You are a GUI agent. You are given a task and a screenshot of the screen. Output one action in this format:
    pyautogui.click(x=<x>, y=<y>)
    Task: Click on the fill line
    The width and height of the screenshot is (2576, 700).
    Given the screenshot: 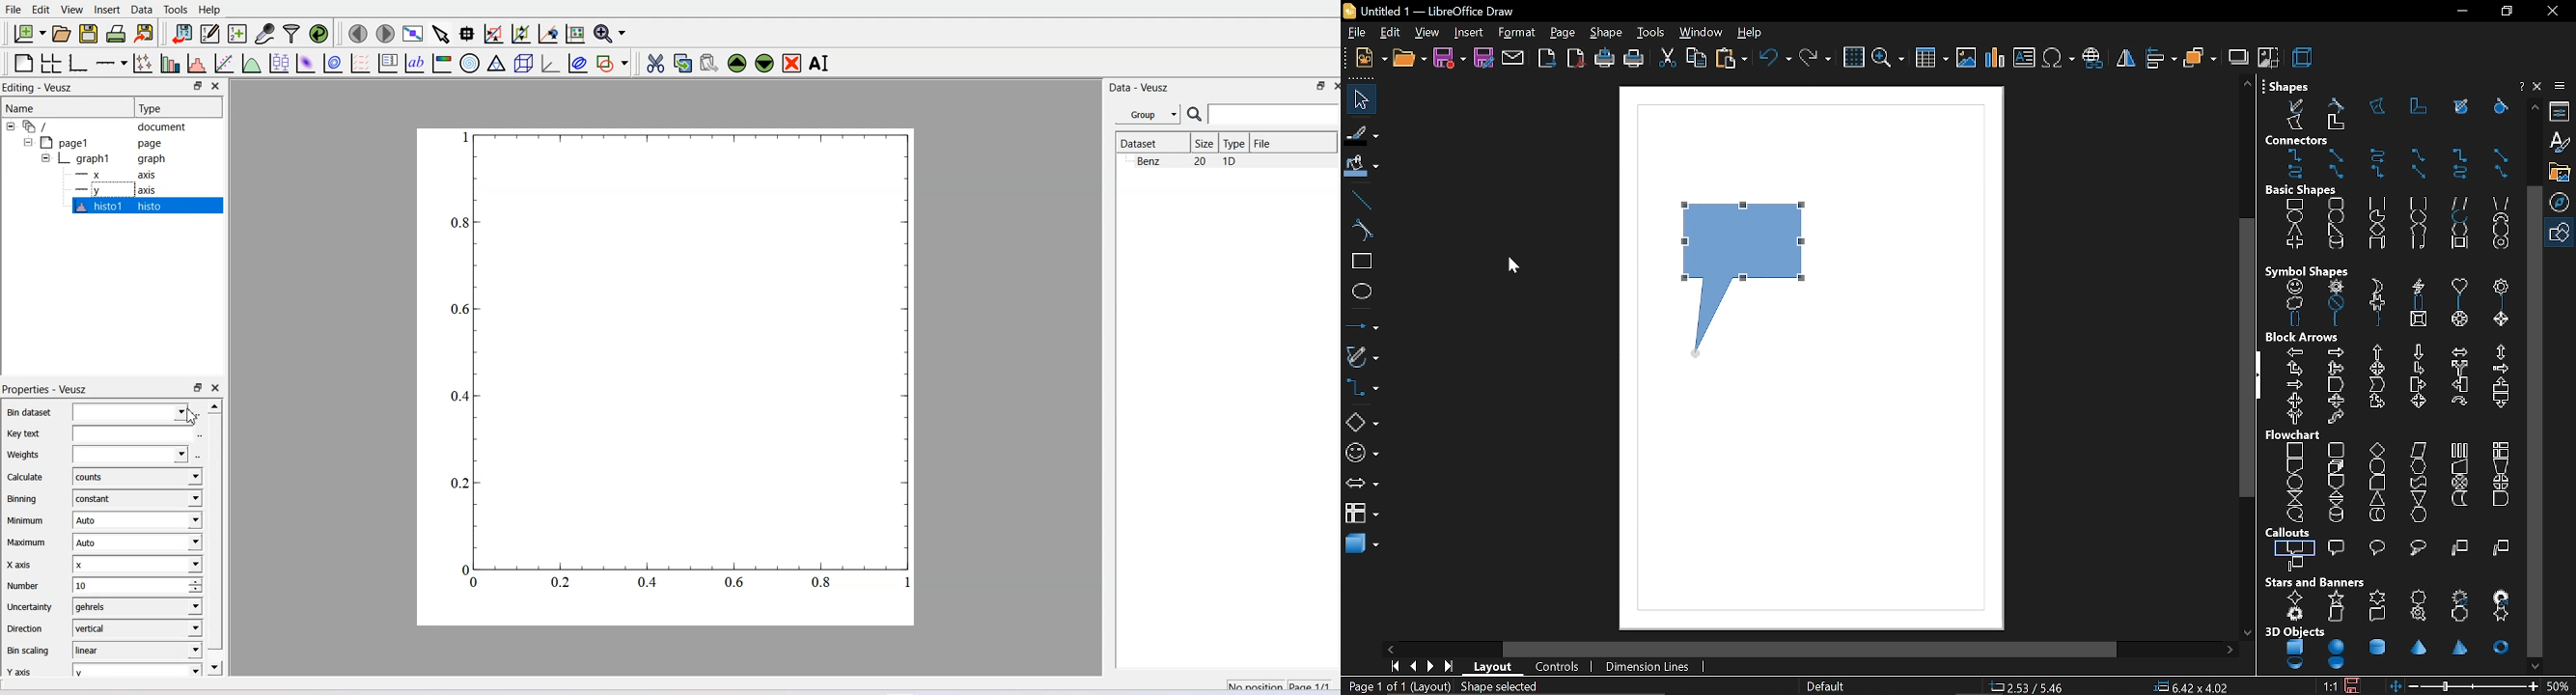 What is the action you would take?
    pyautogui.click(x=1361, y=134)
    